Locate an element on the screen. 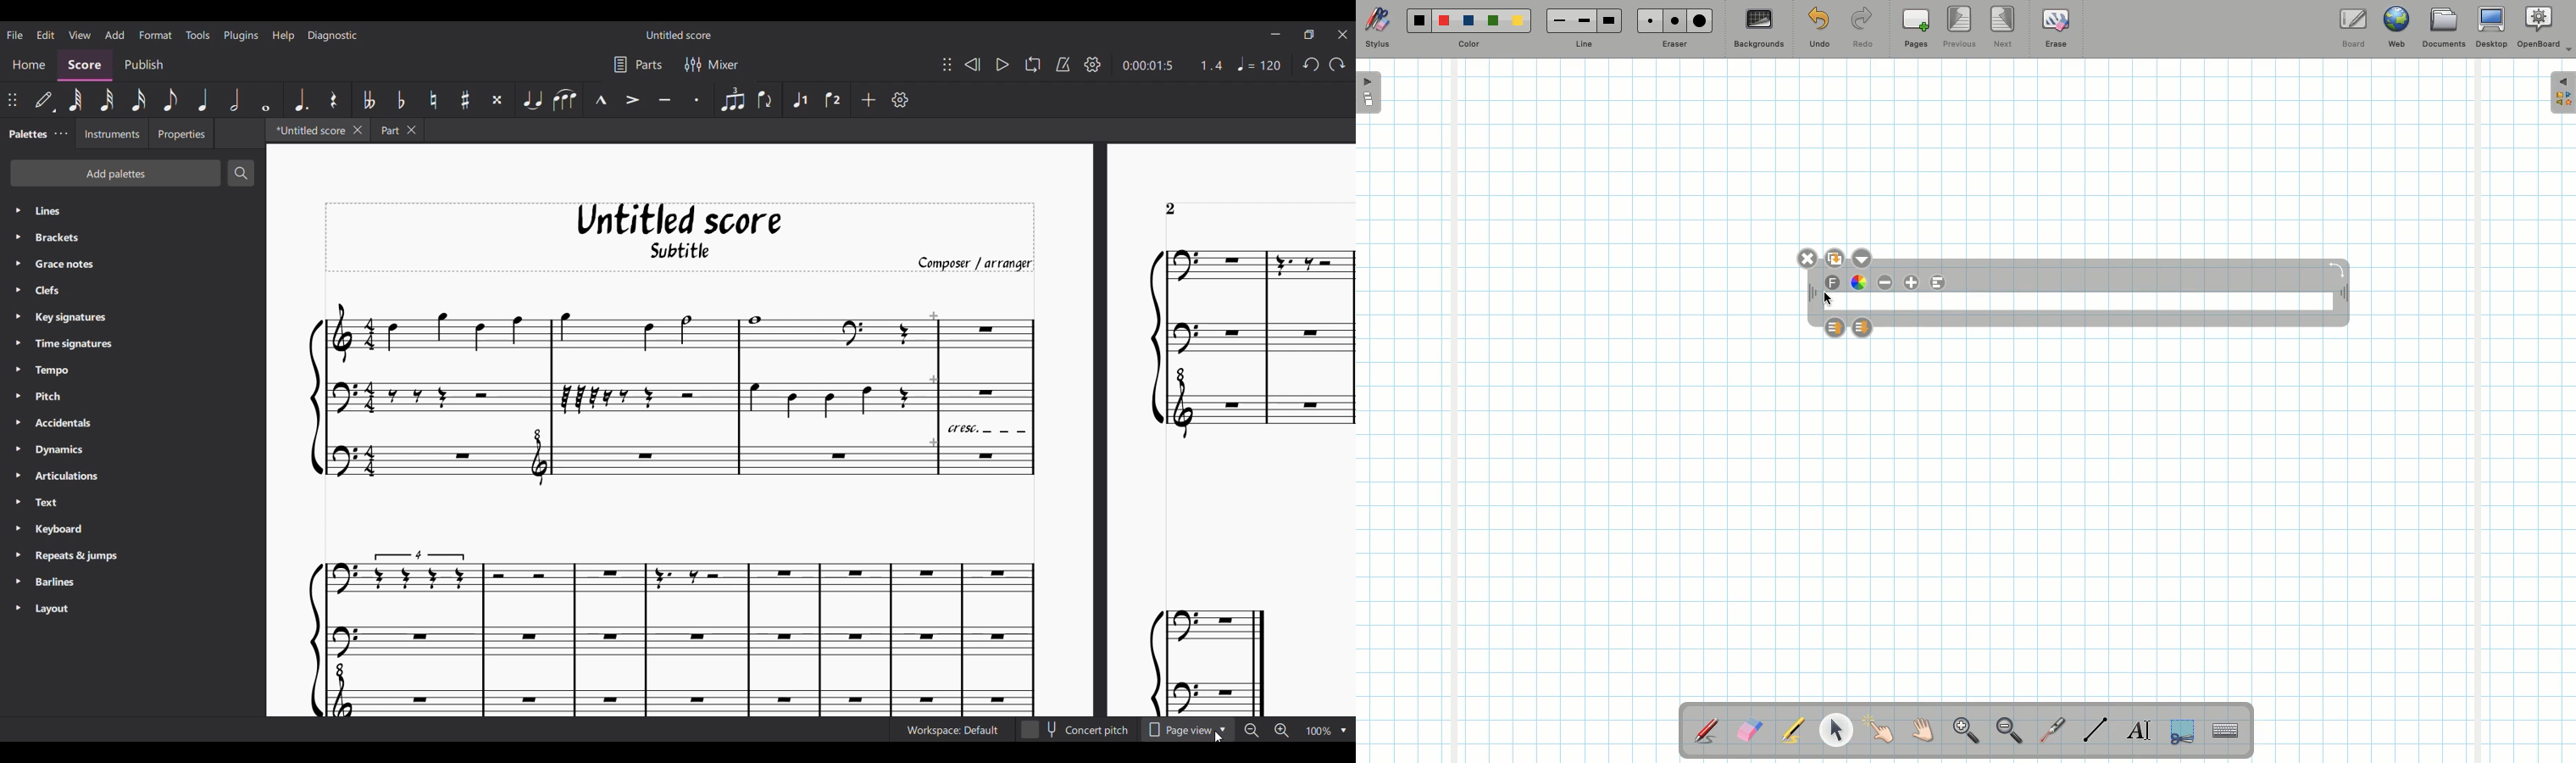 This screenshot has height=784, width=2576. Flip direction is located at coordinates (765, 100).